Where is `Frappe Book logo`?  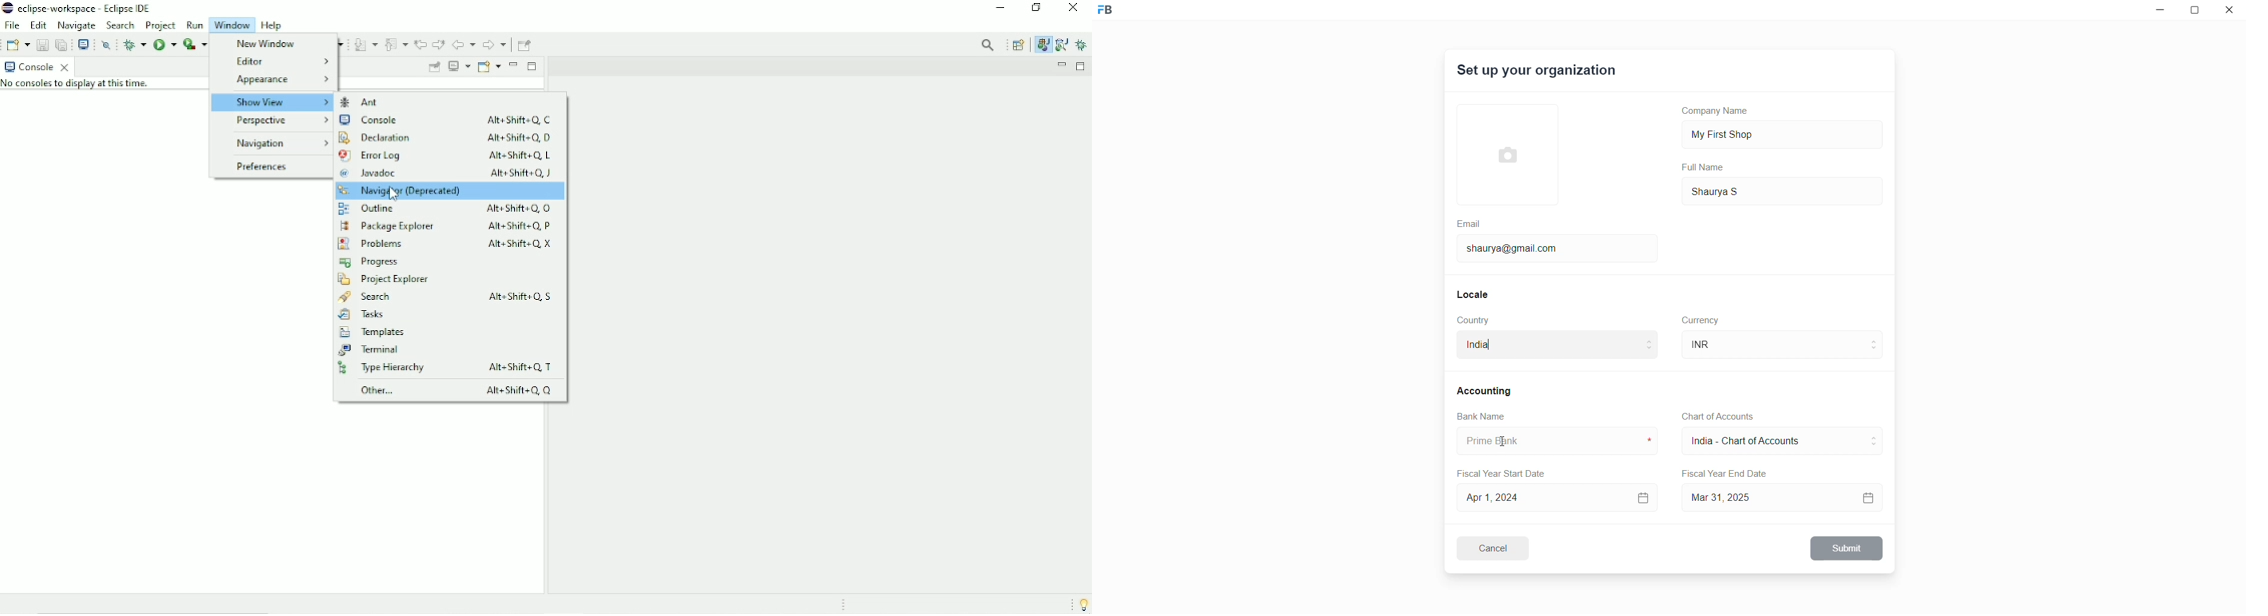 Frappe Book logo is located at coordinates (1115, 15).